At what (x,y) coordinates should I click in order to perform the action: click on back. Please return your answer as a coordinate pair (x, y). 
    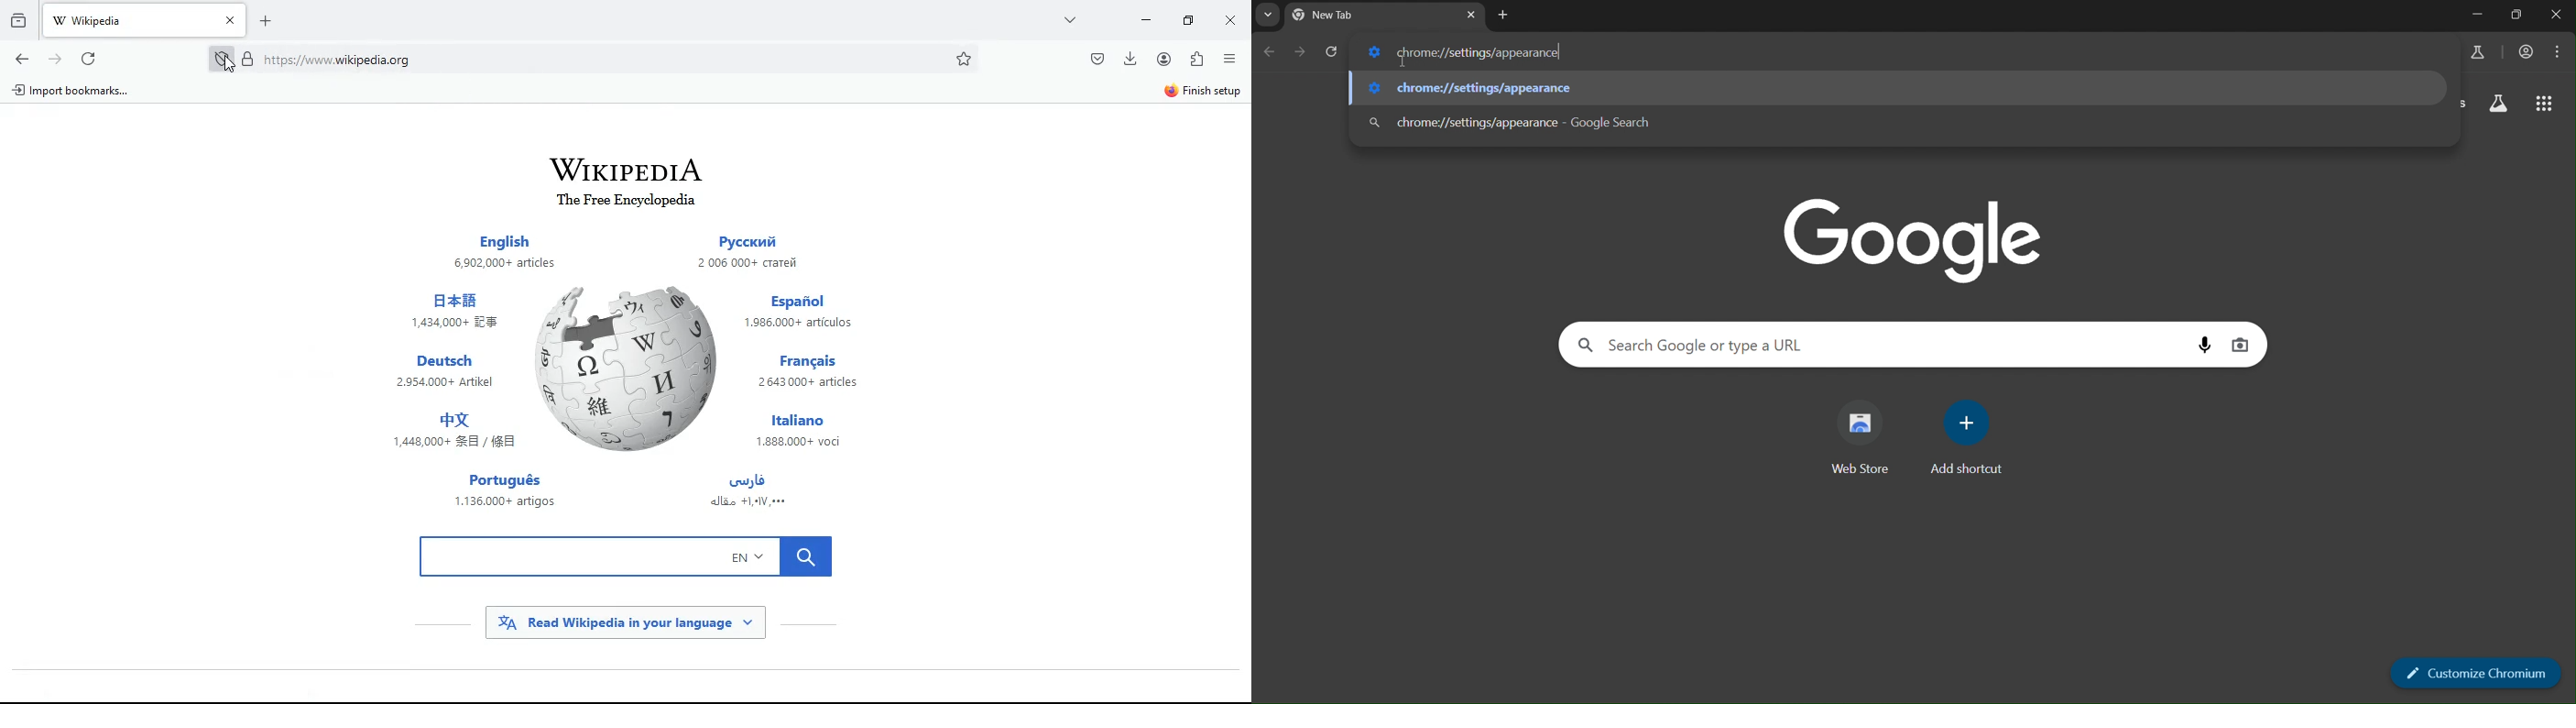
    Looking at the image, I should click on (21, 59).